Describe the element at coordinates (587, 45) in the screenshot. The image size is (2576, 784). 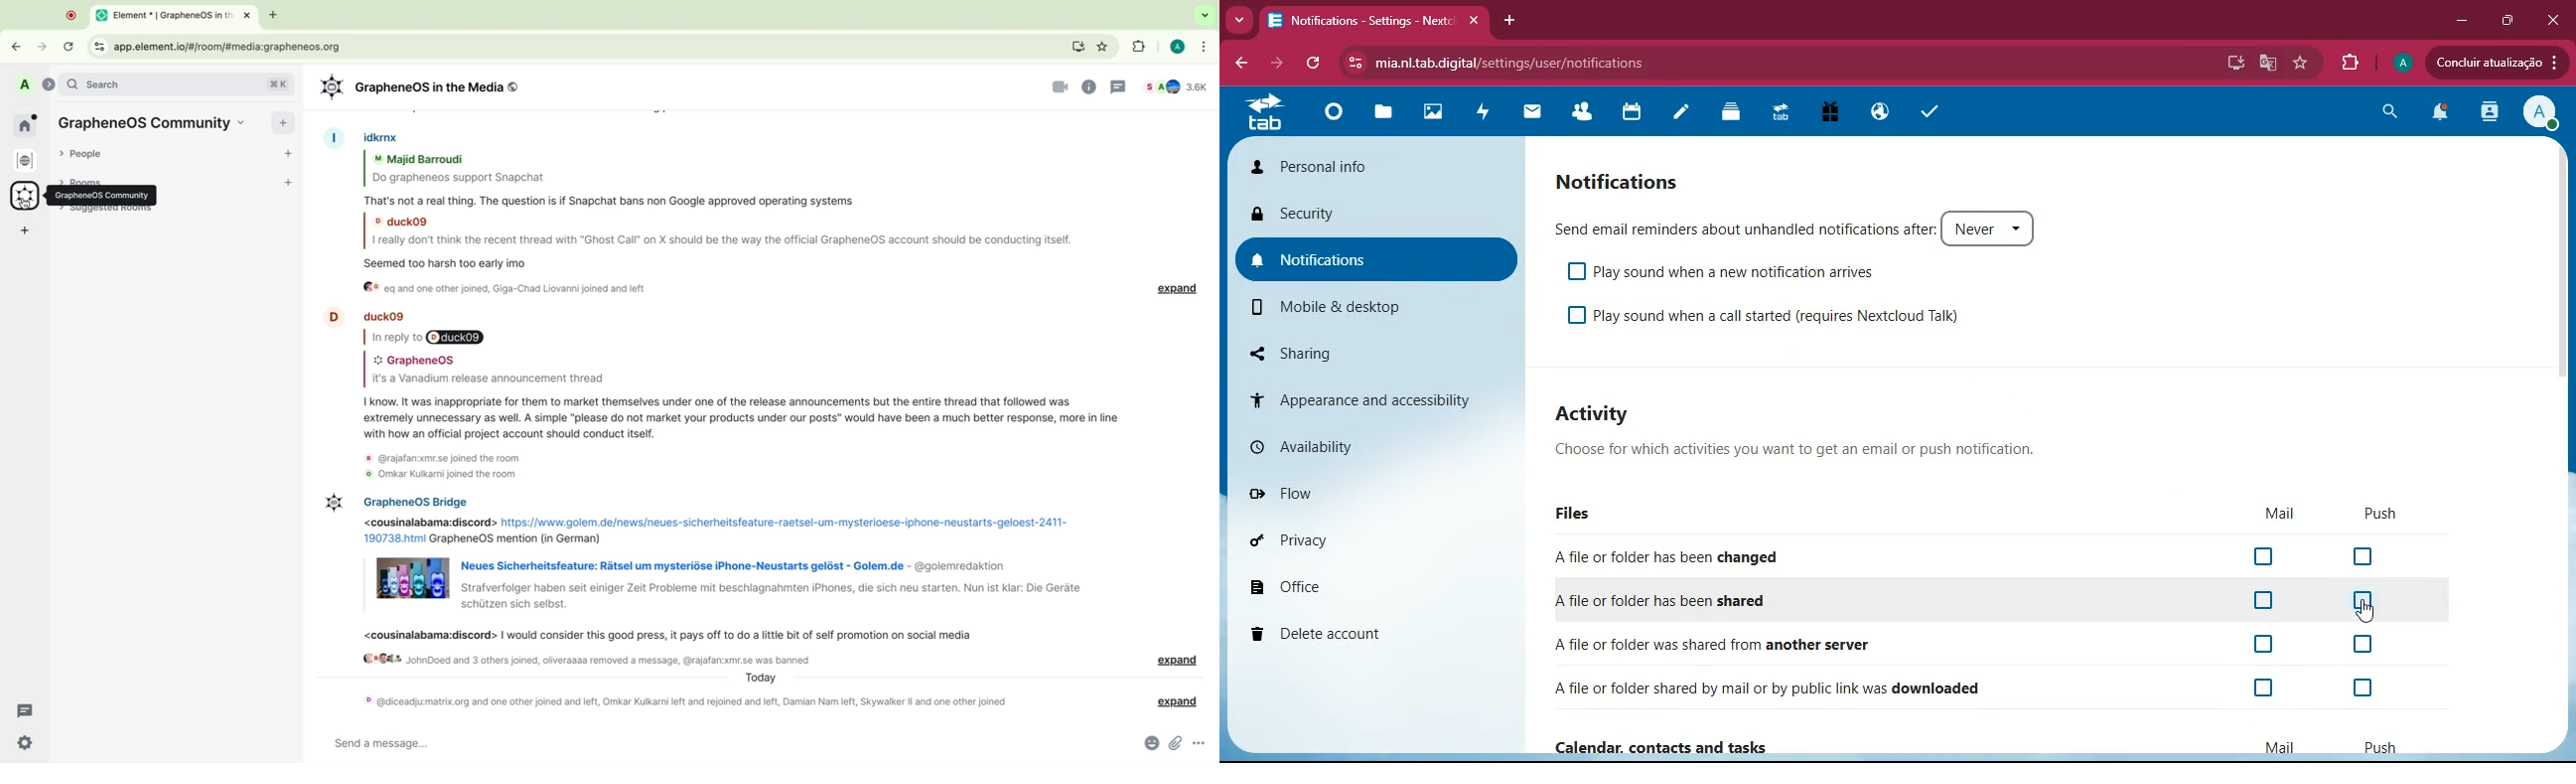
I see `app.element.io/#/room/#media:grapheneOS.org` at that location.